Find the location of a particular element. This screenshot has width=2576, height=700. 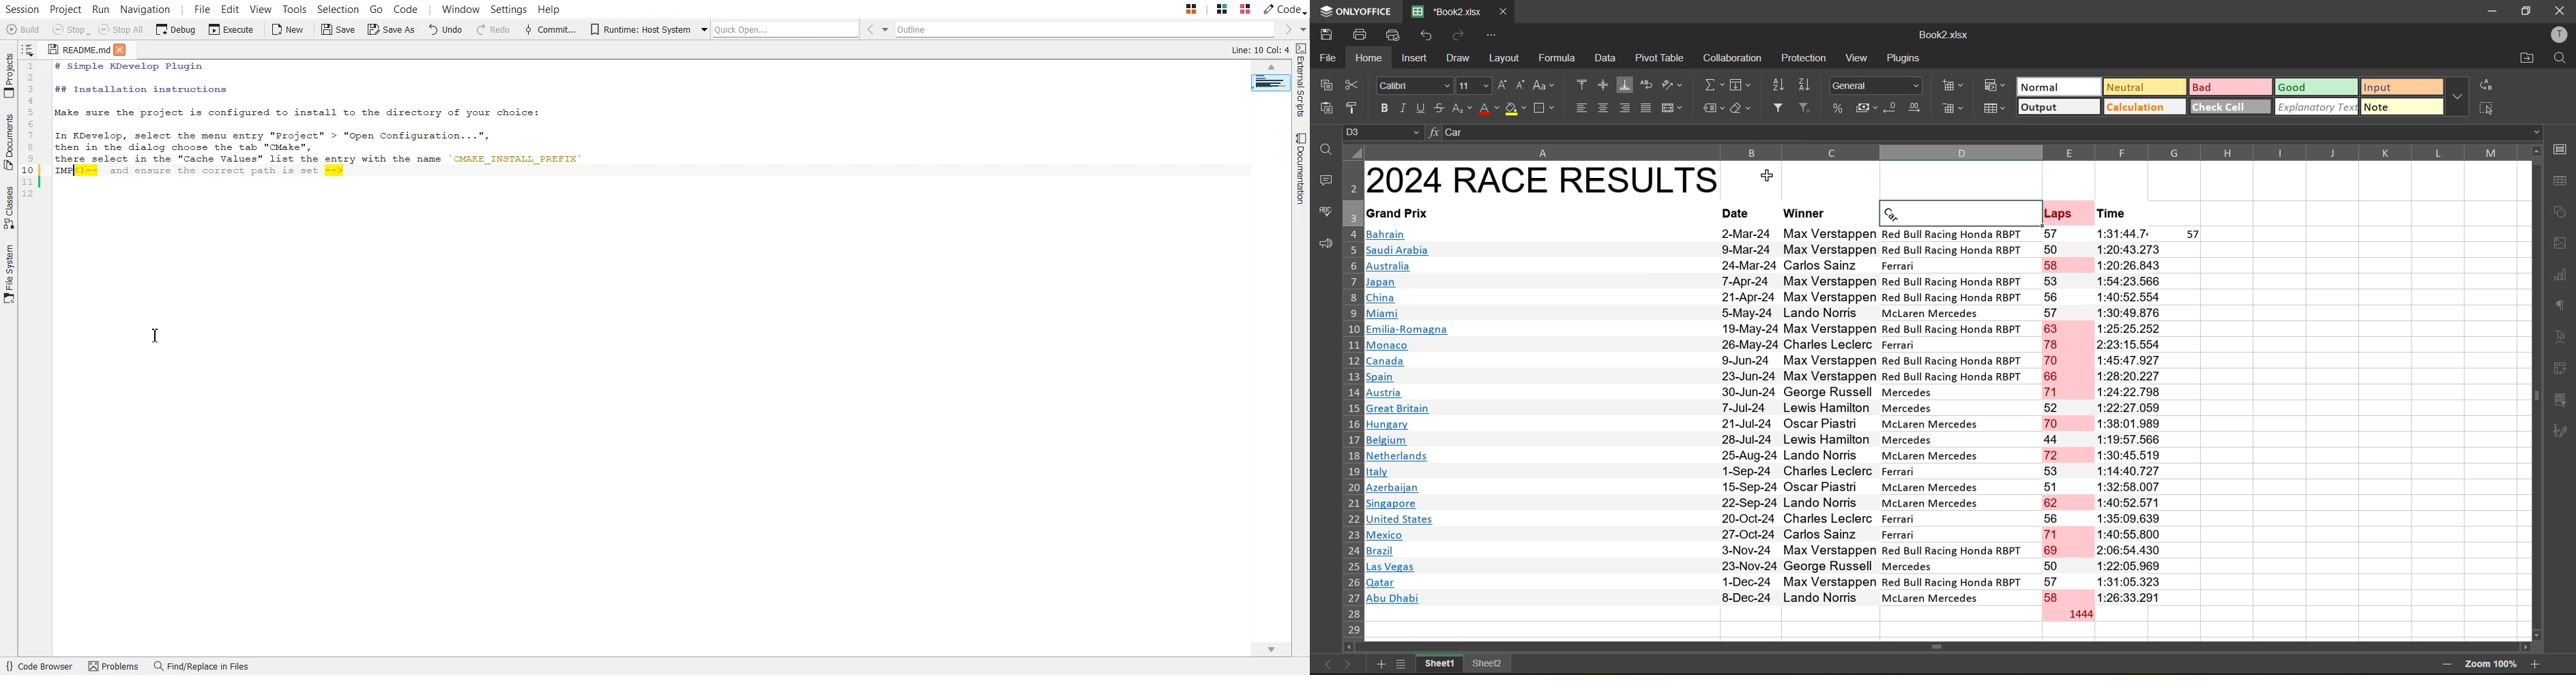

justified is located at coordinates (1646, 109).